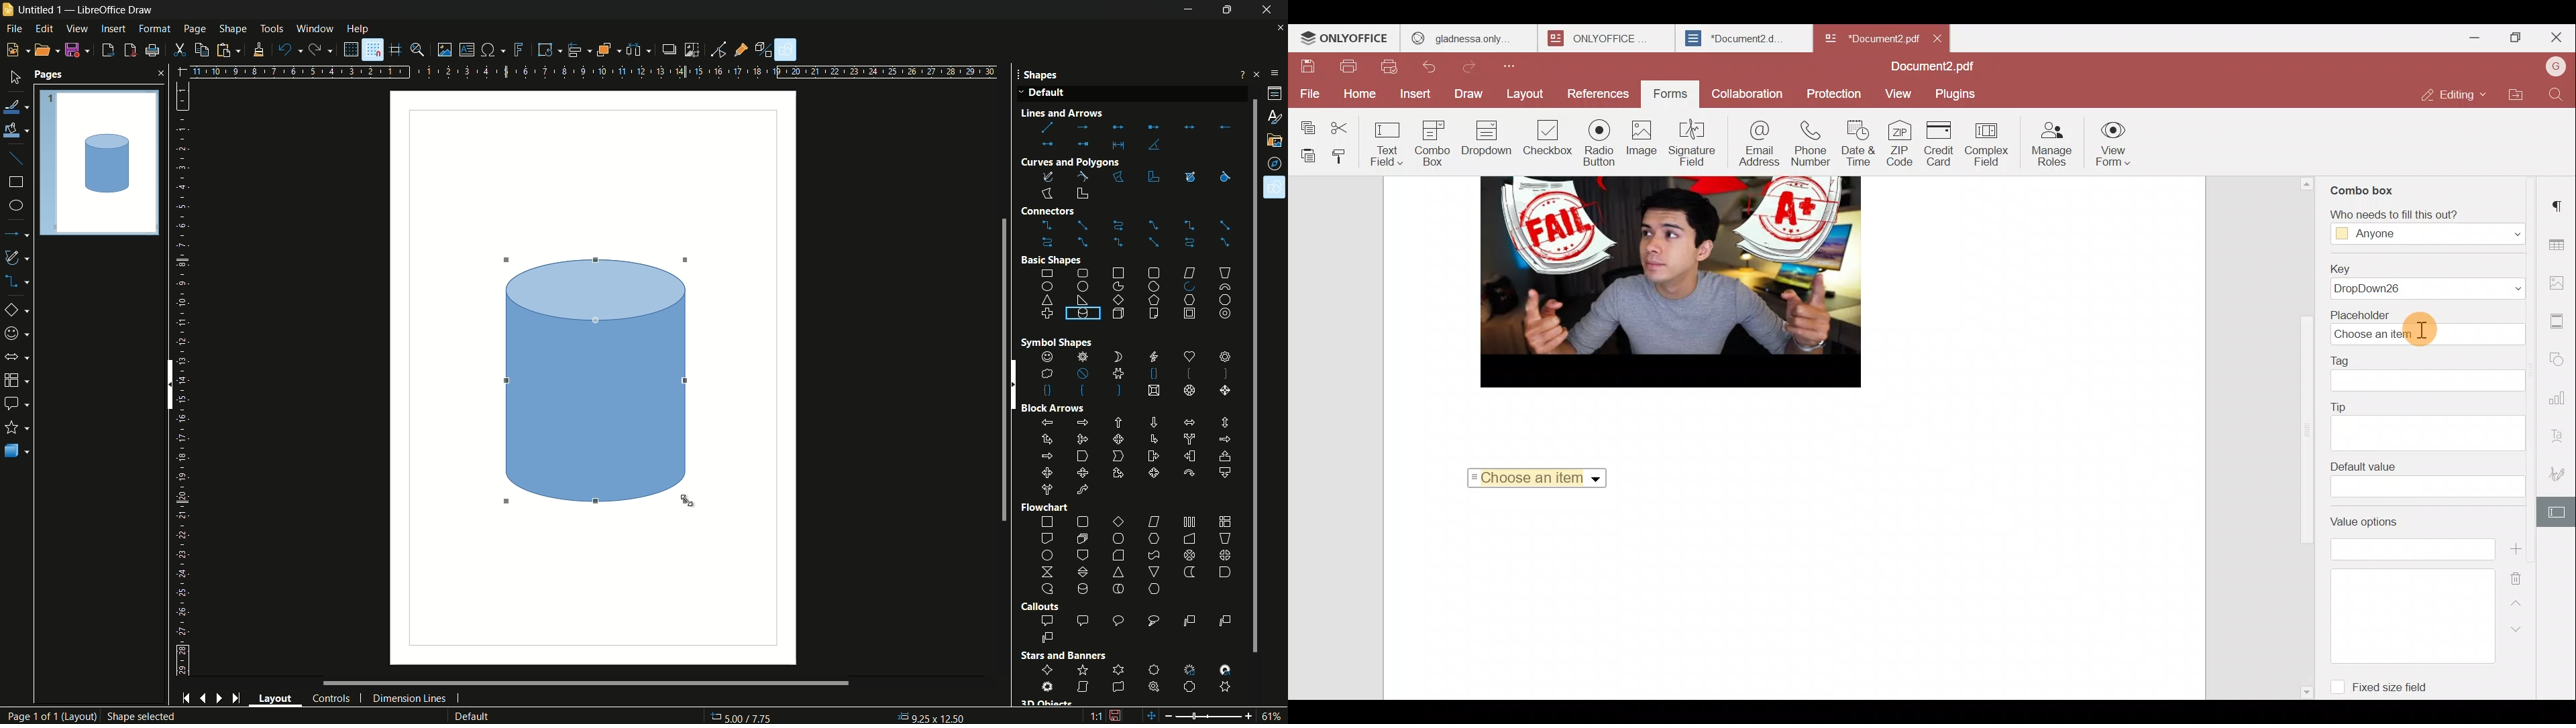 This screenshot has width=2576, height=728. What do you see at coordinates (2559, 471) in the screenshot?
I see `Signature settings` at bounding box center [2559, 471].